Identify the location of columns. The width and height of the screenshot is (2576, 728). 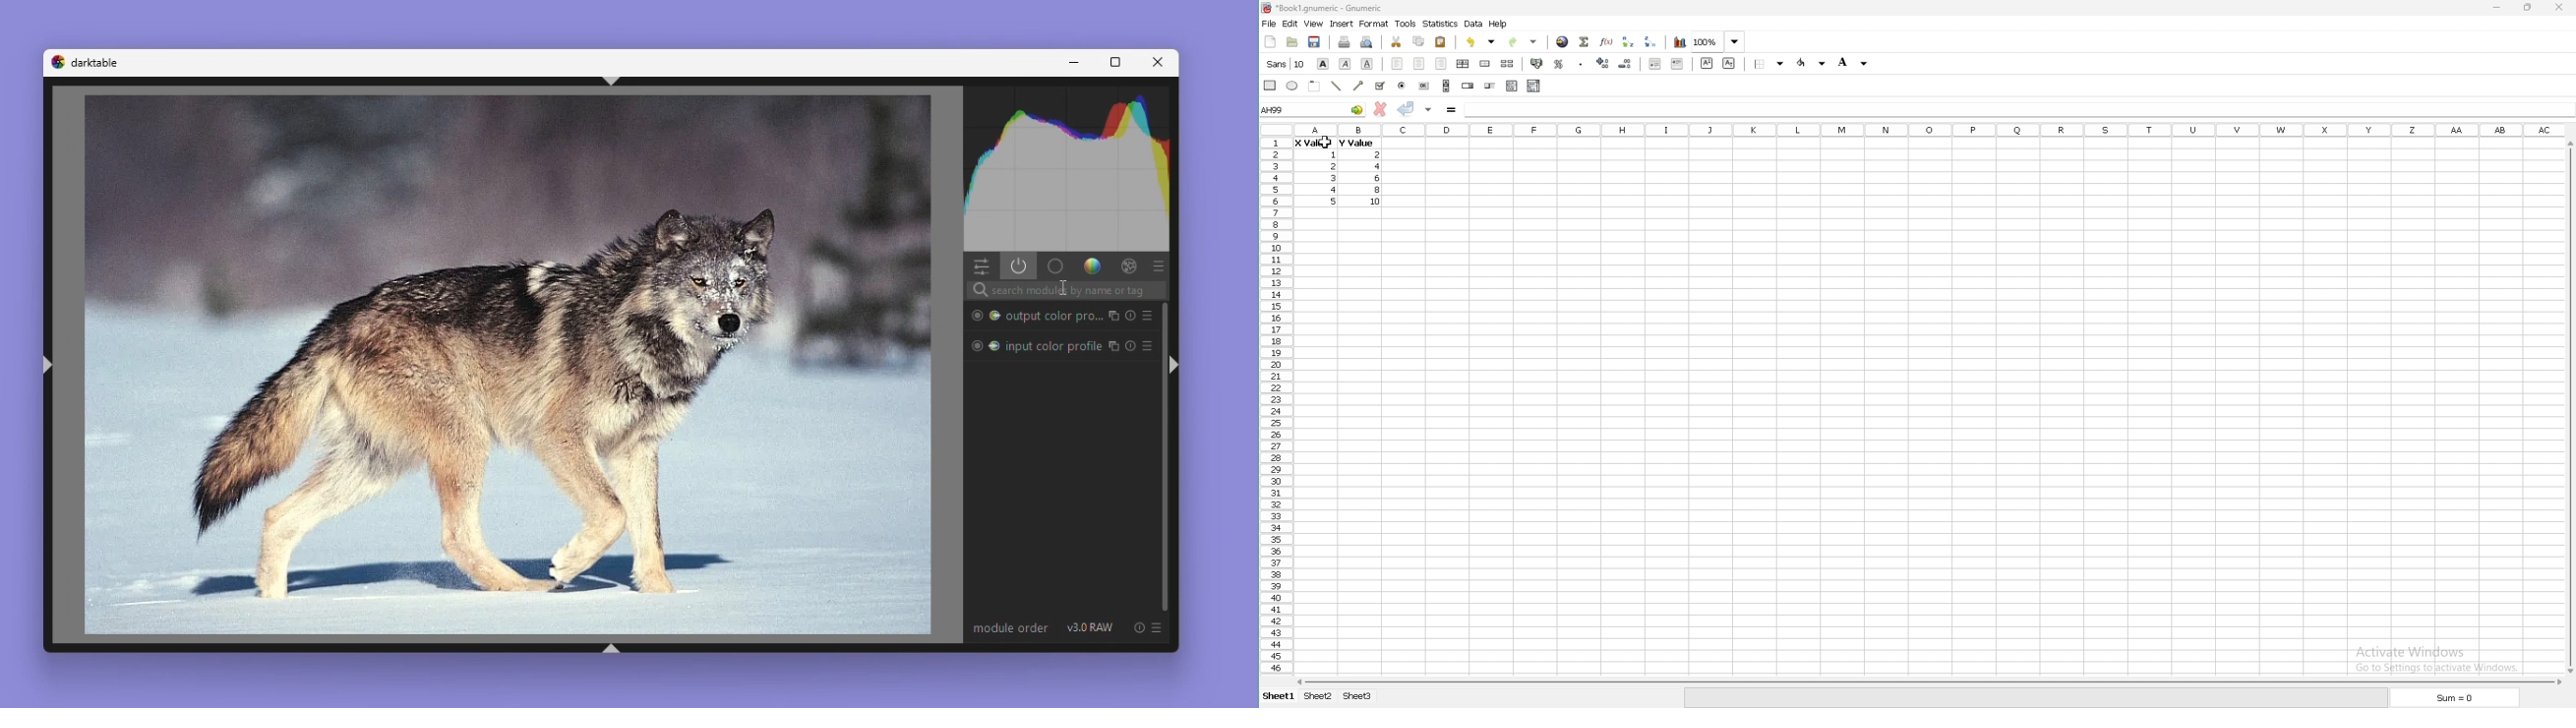
(1931, 129).